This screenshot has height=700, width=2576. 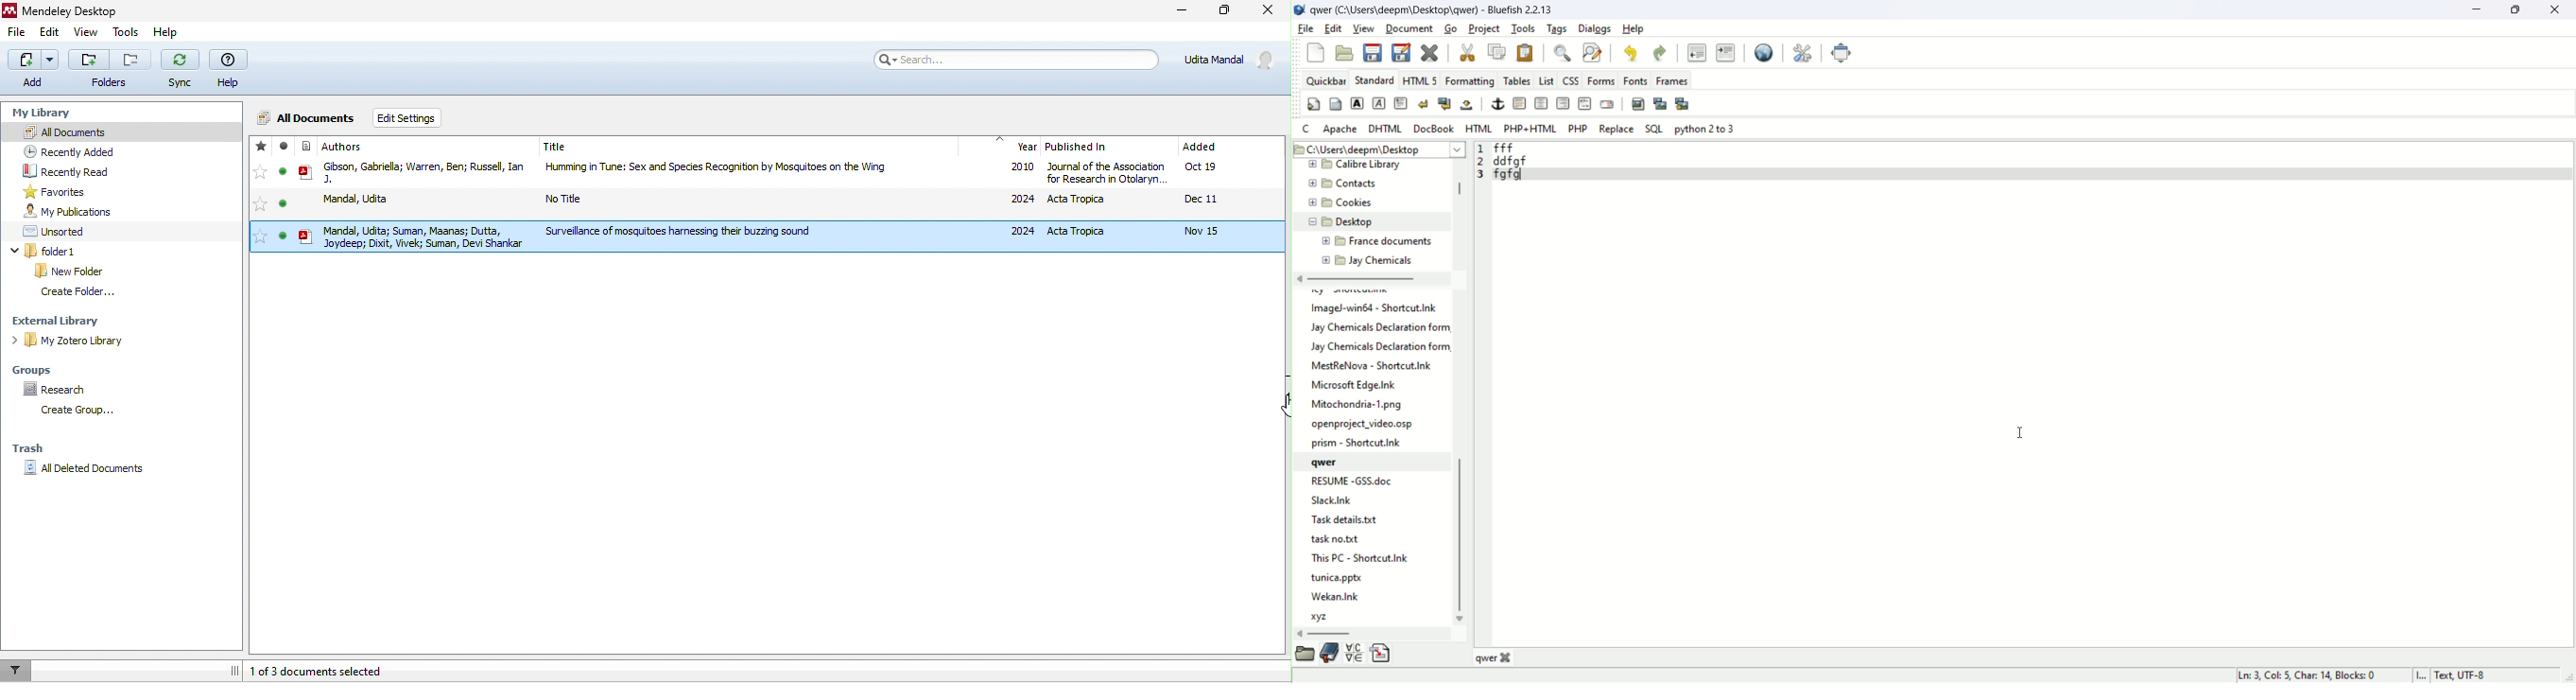 I want to click on edit, so click(x=1333, y=28).